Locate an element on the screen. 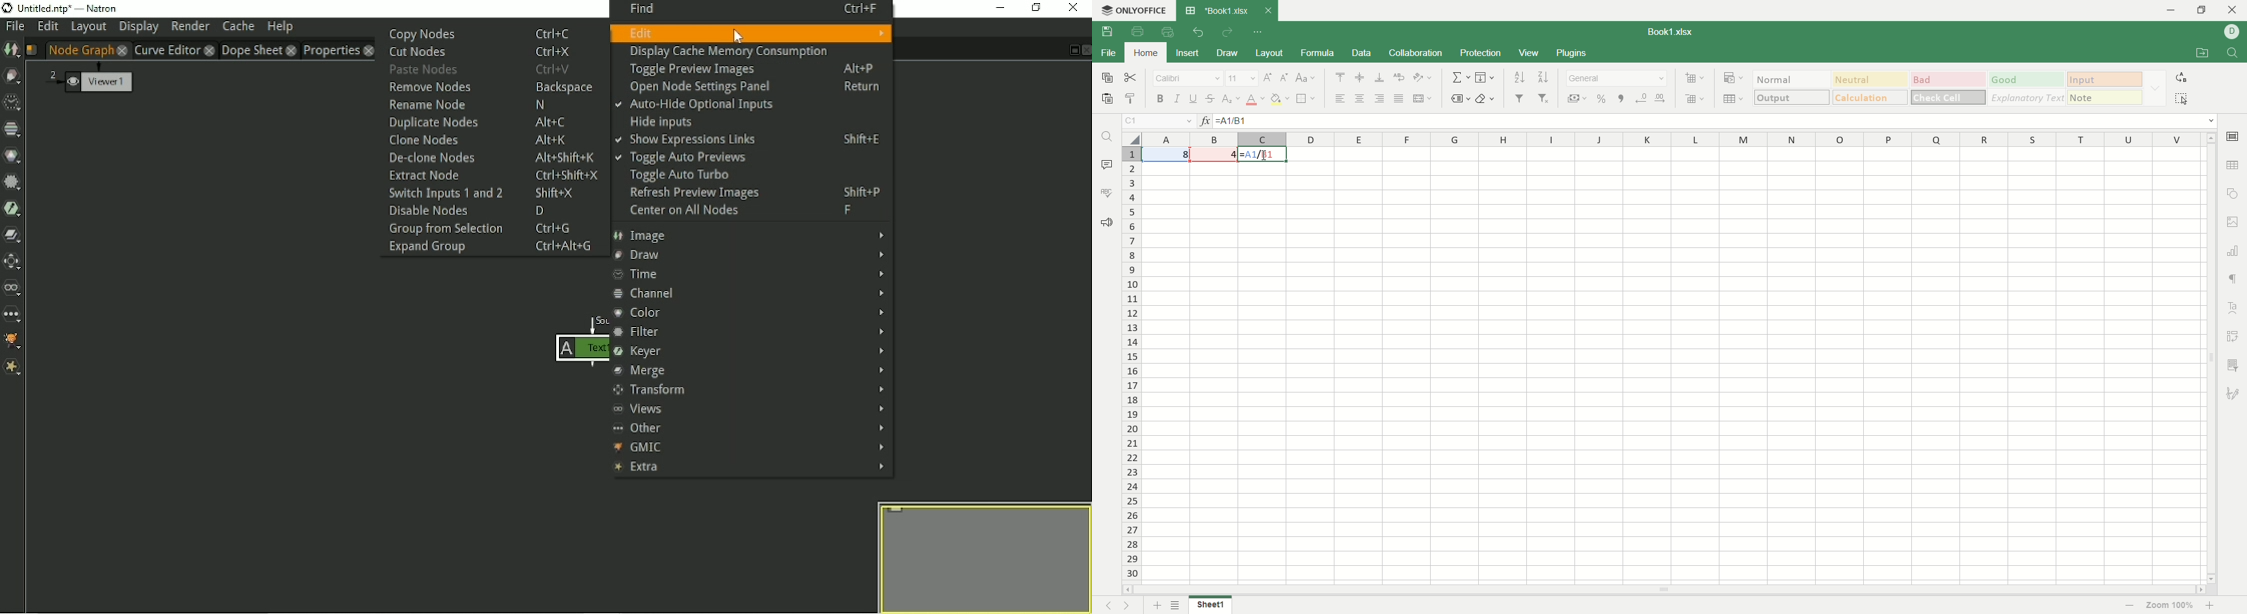 This screenshot has height=616, width=2268. merge and center is located at coordinates (1424, 99).